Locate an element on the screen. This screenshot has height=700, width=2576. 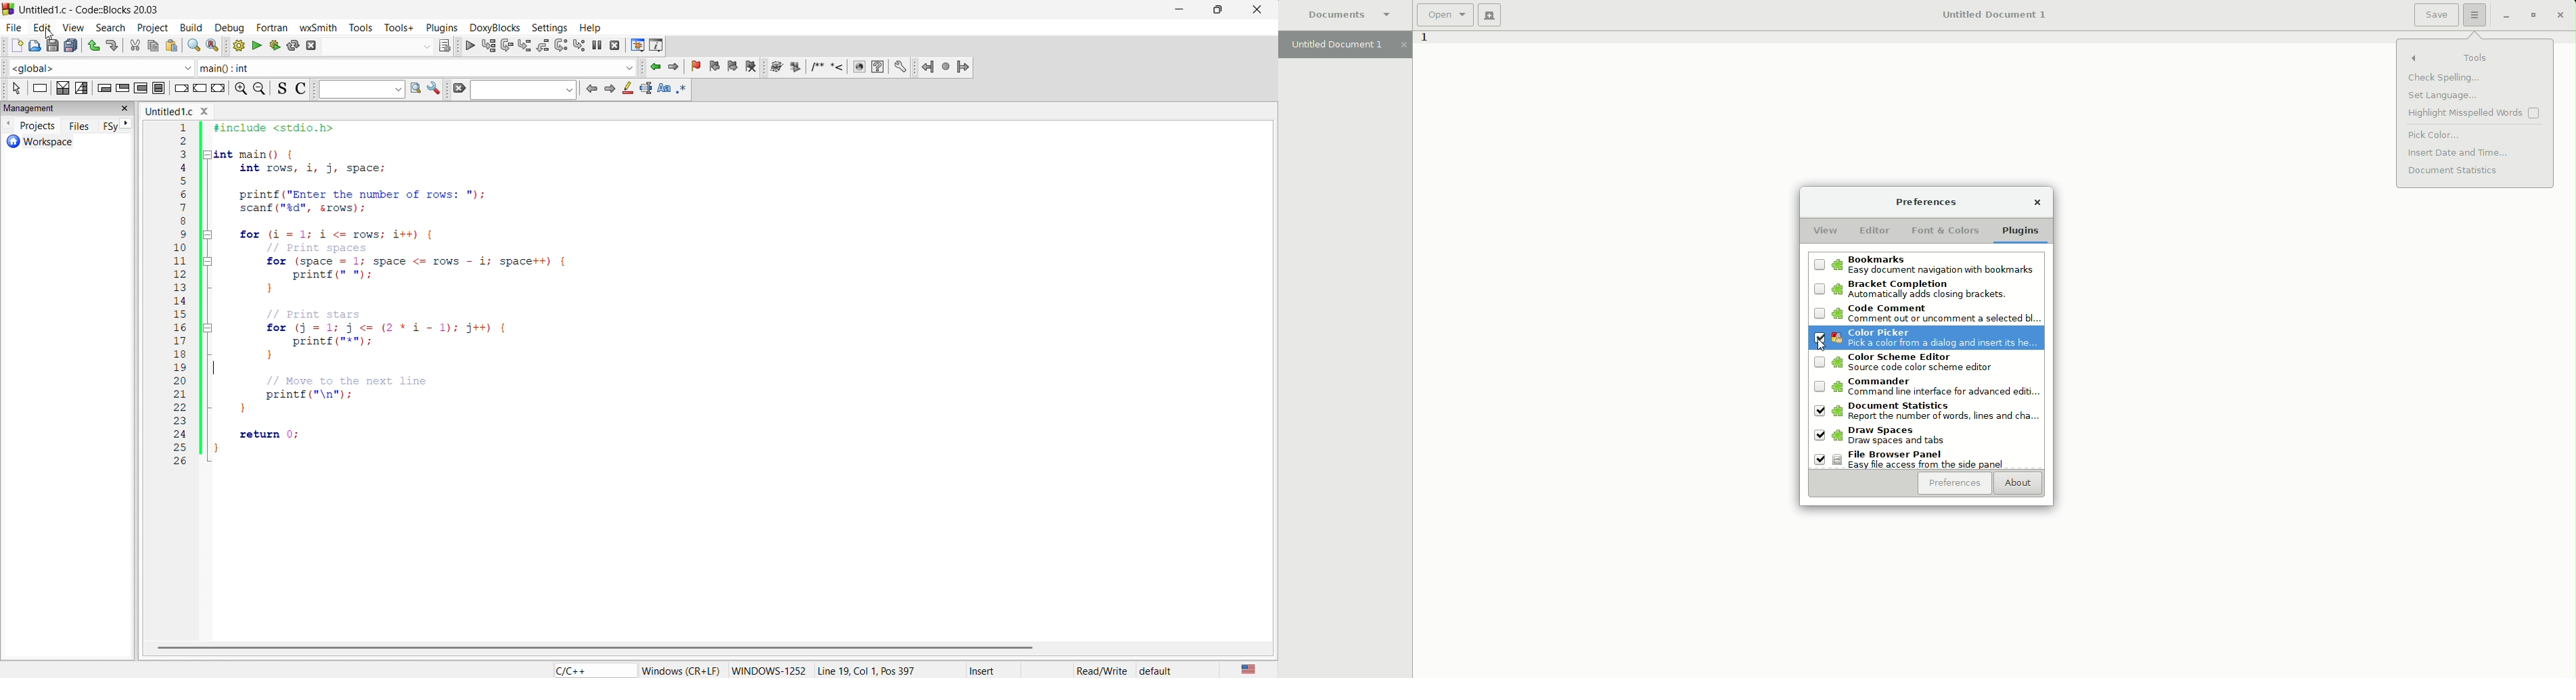
highlight is located at coordinates (626, 90).